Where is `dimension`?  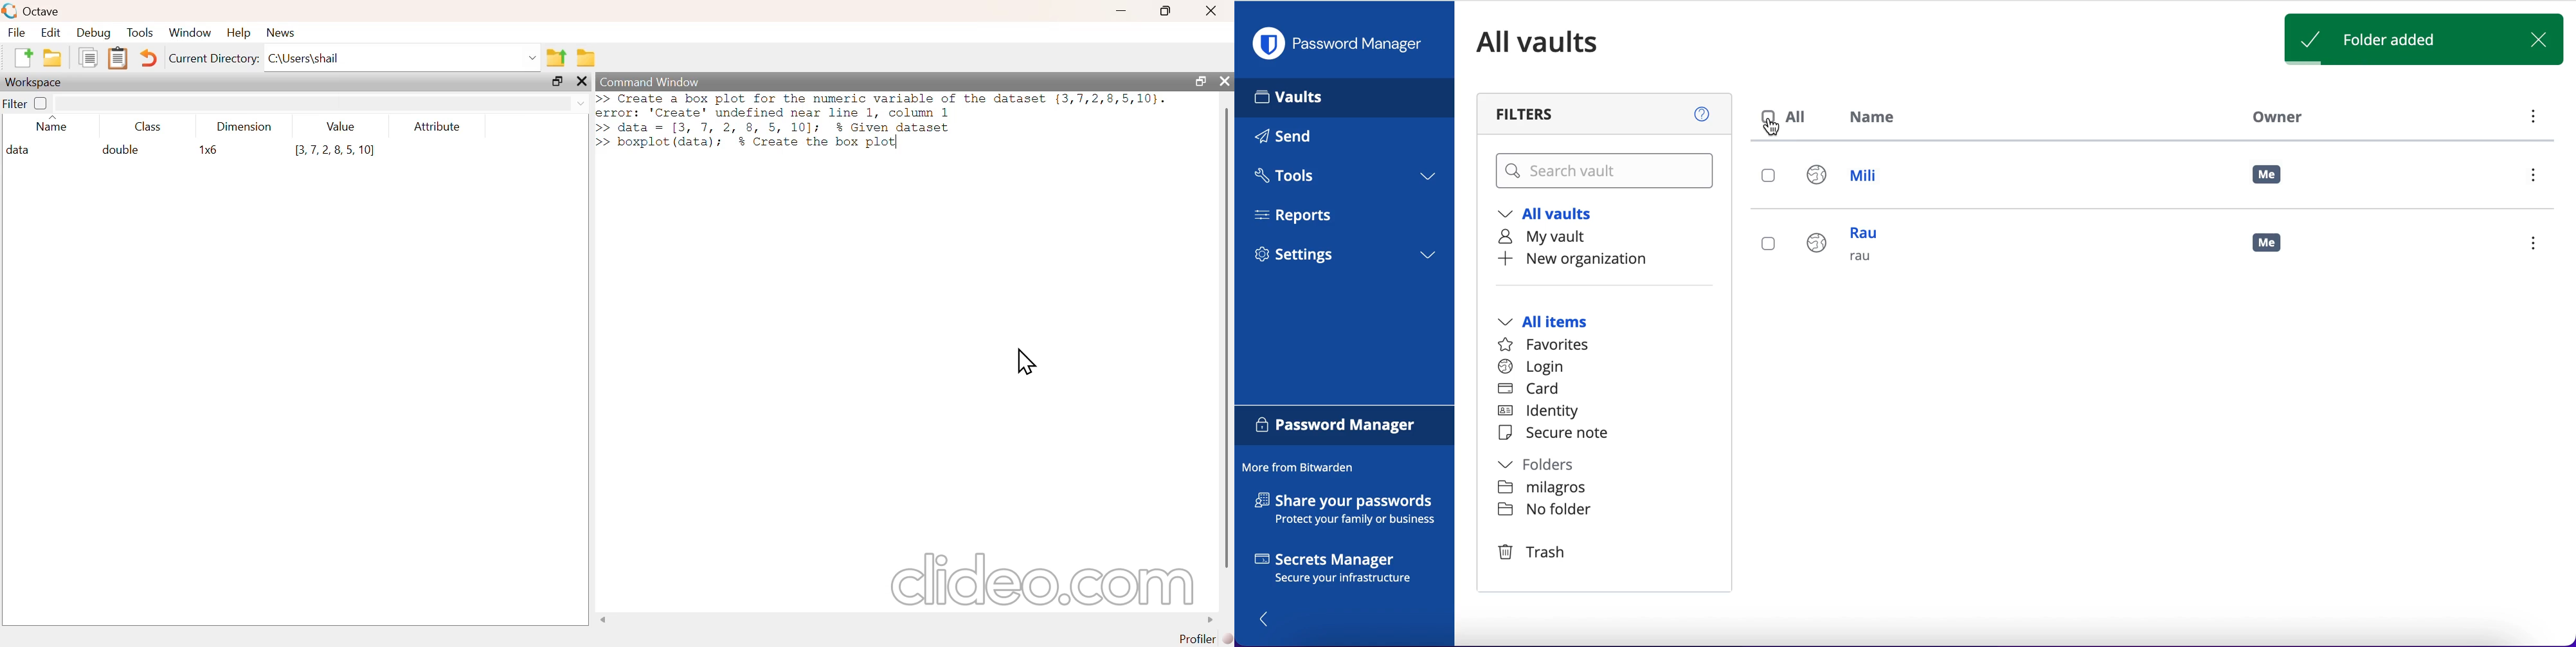 dimension is located at coordinates (246, 125).